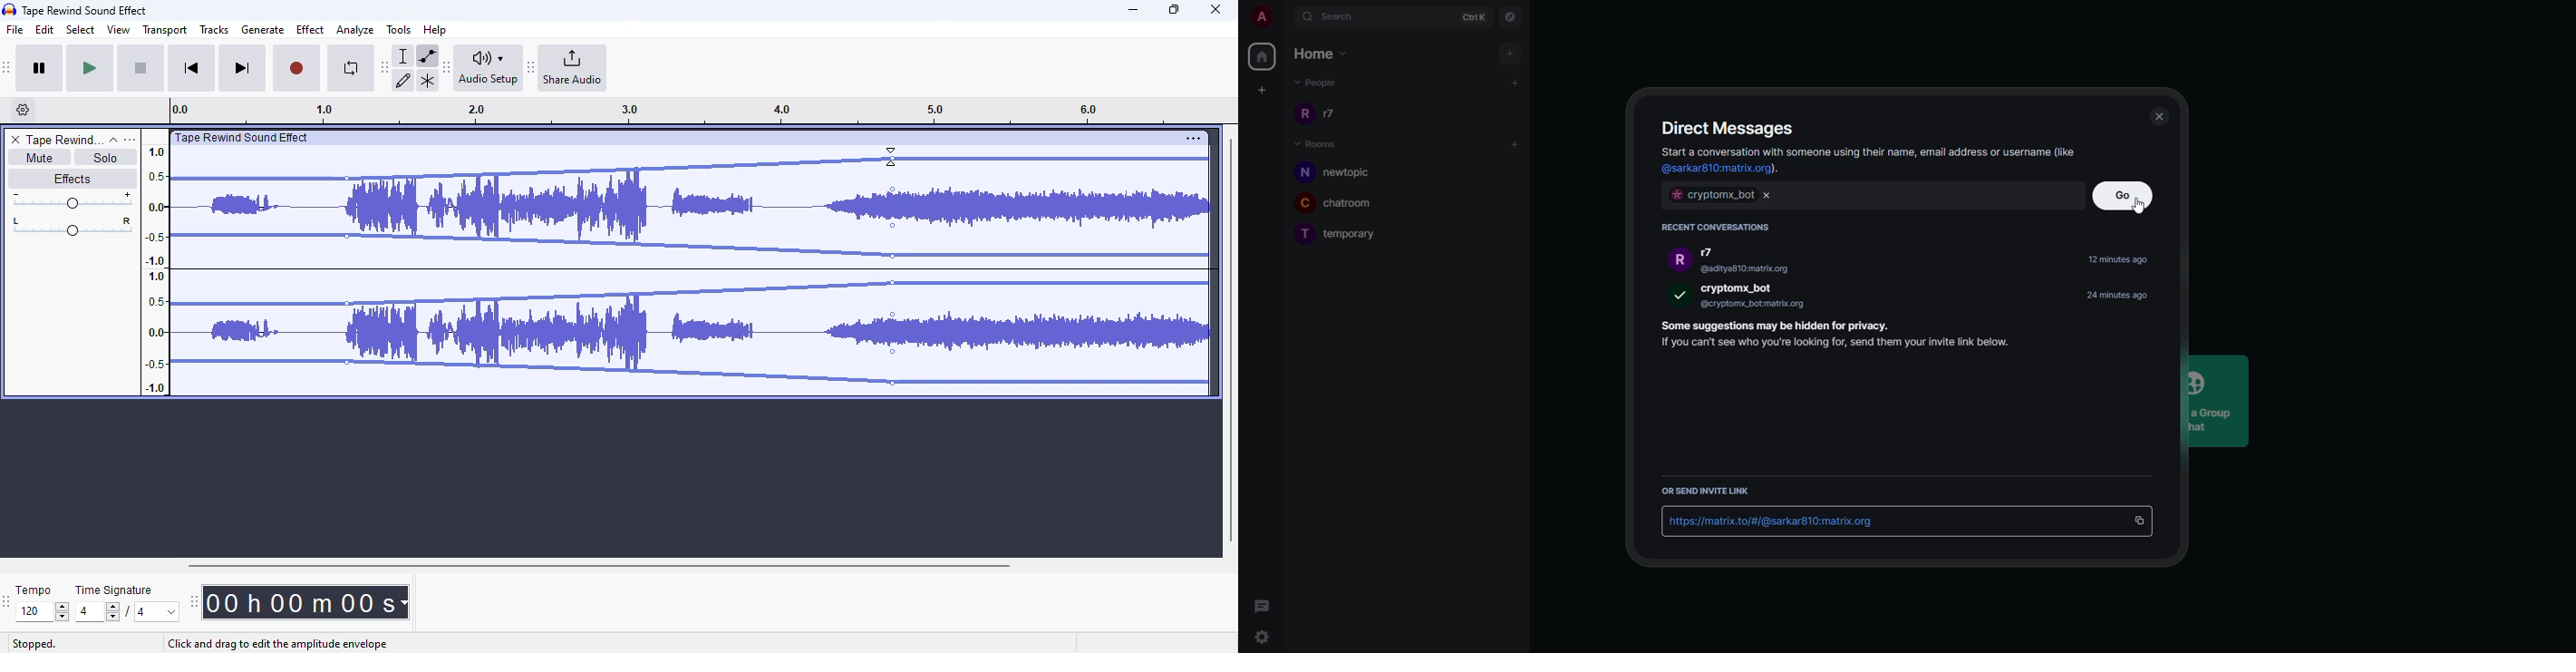  I want to click on file, so click(15, 30).